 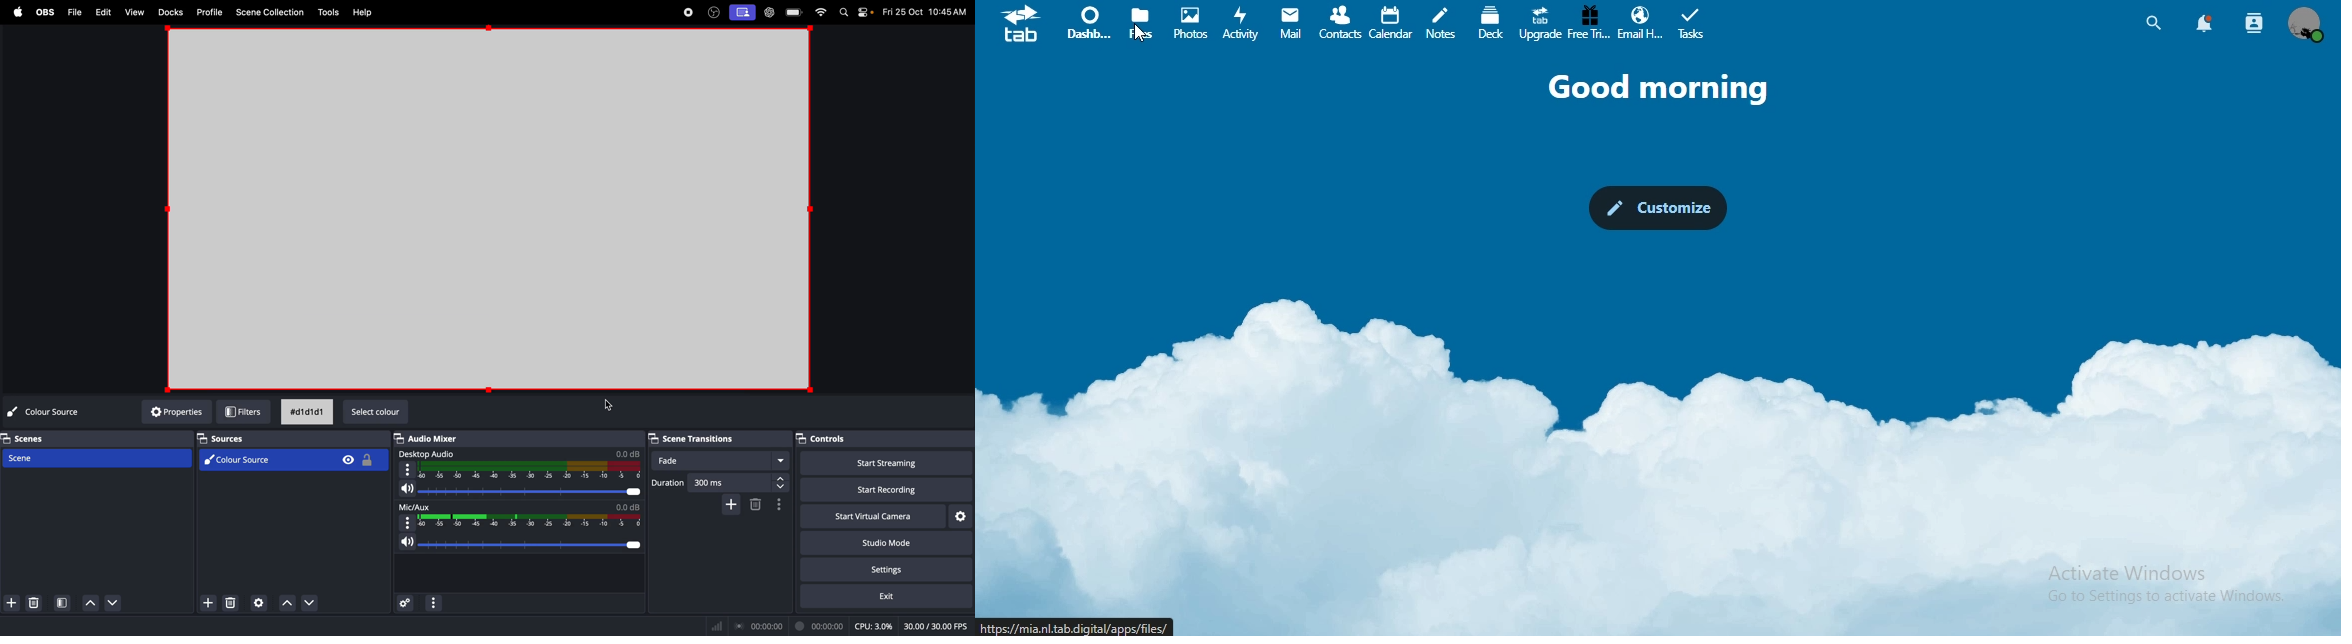 What do you see at coordinates (366, 13) in the screenshot?
I see `help` at bounding box center [366, 13].